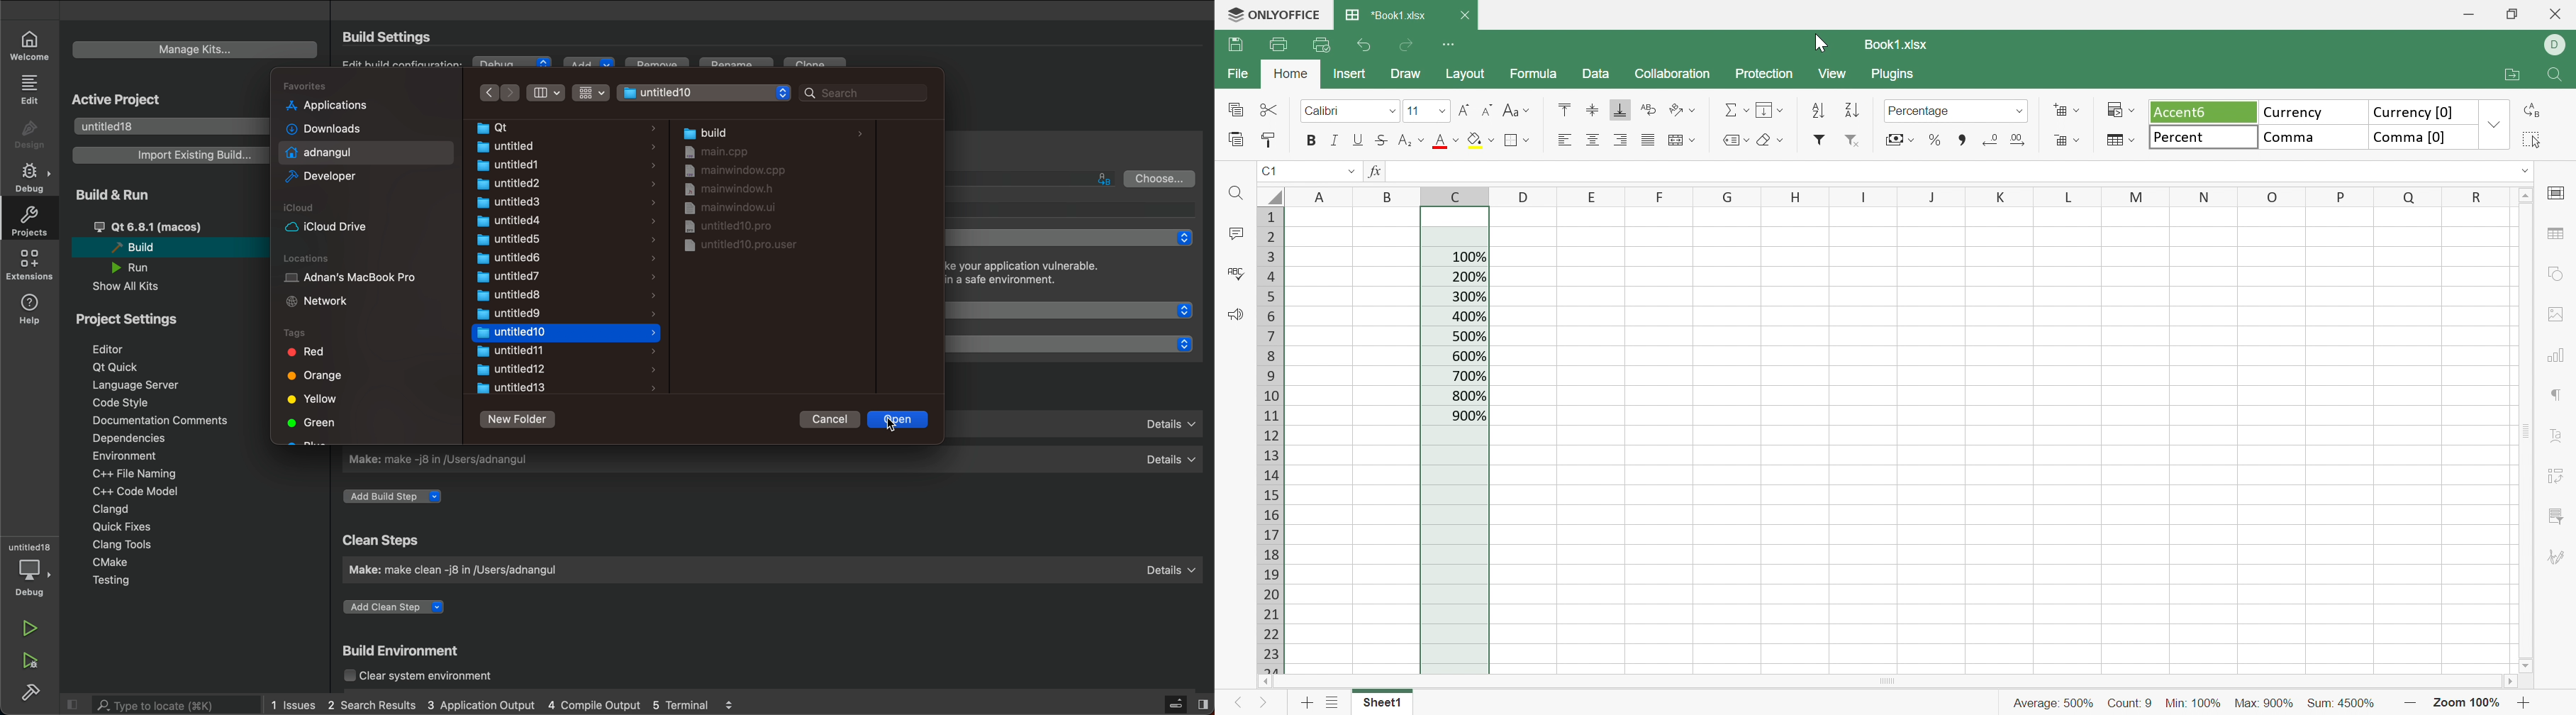  I want to click on close slidebar, so click(76, 704).